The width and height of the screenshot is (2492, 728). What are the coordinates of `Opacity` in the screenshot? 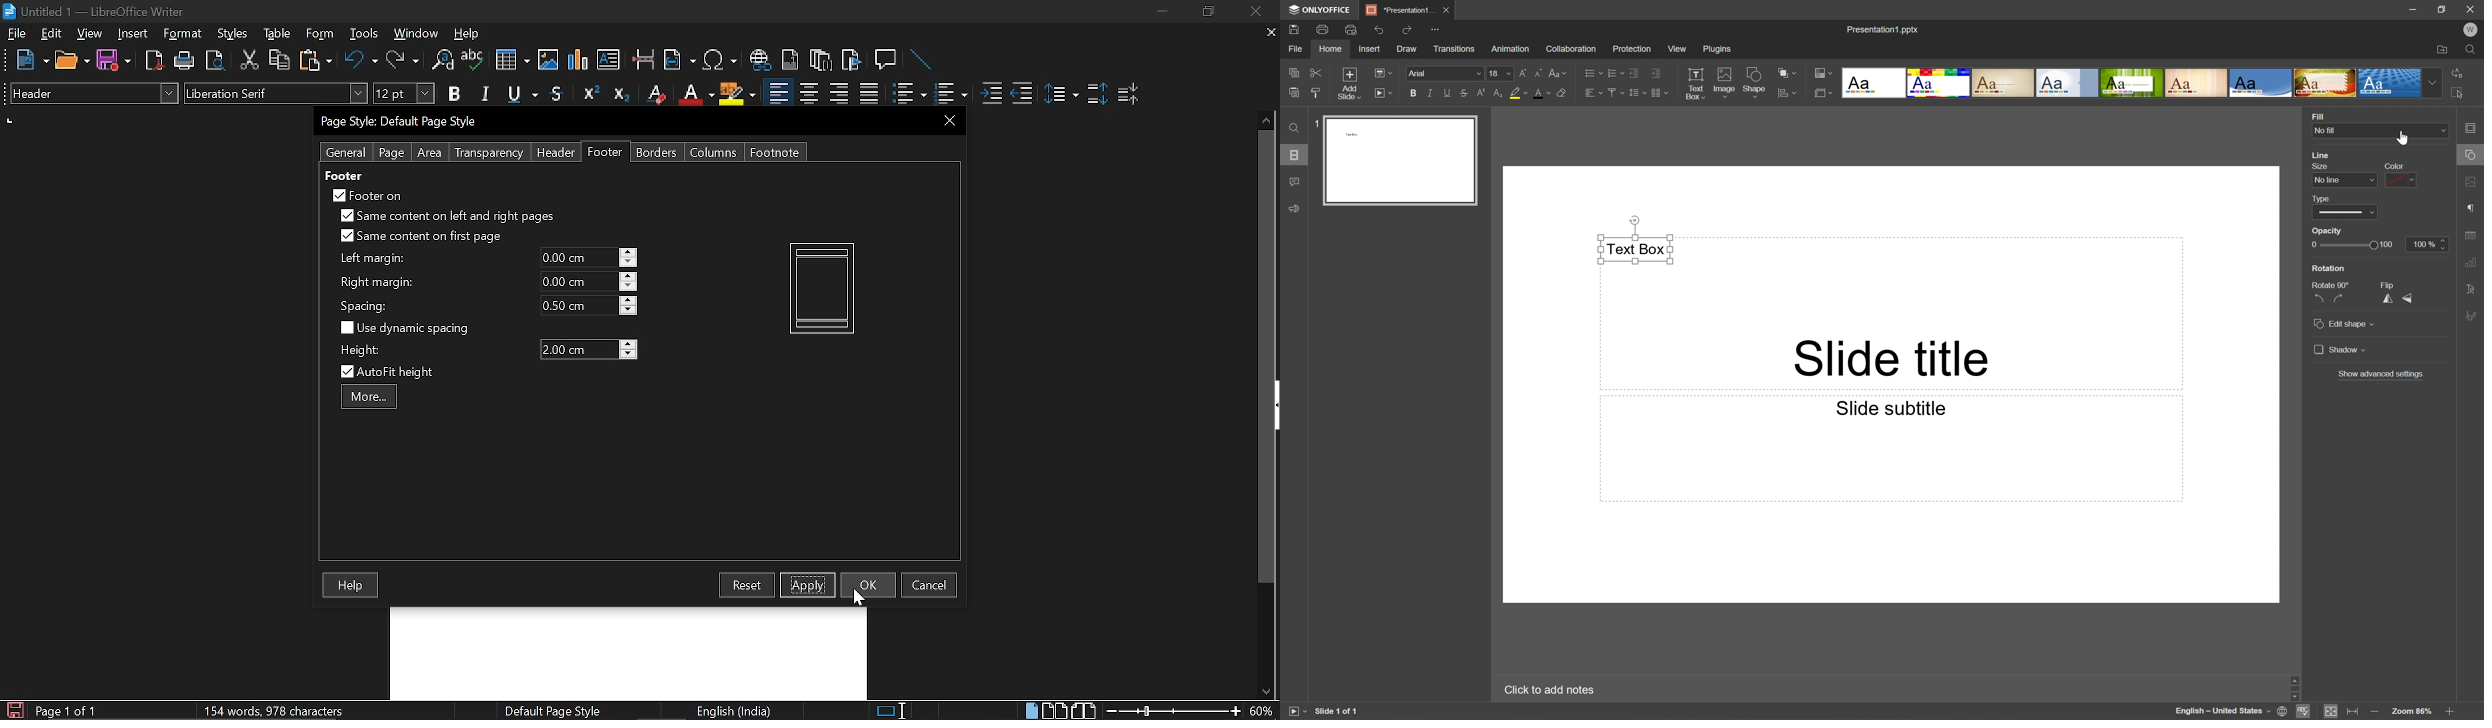 It's located at (2329, 230).